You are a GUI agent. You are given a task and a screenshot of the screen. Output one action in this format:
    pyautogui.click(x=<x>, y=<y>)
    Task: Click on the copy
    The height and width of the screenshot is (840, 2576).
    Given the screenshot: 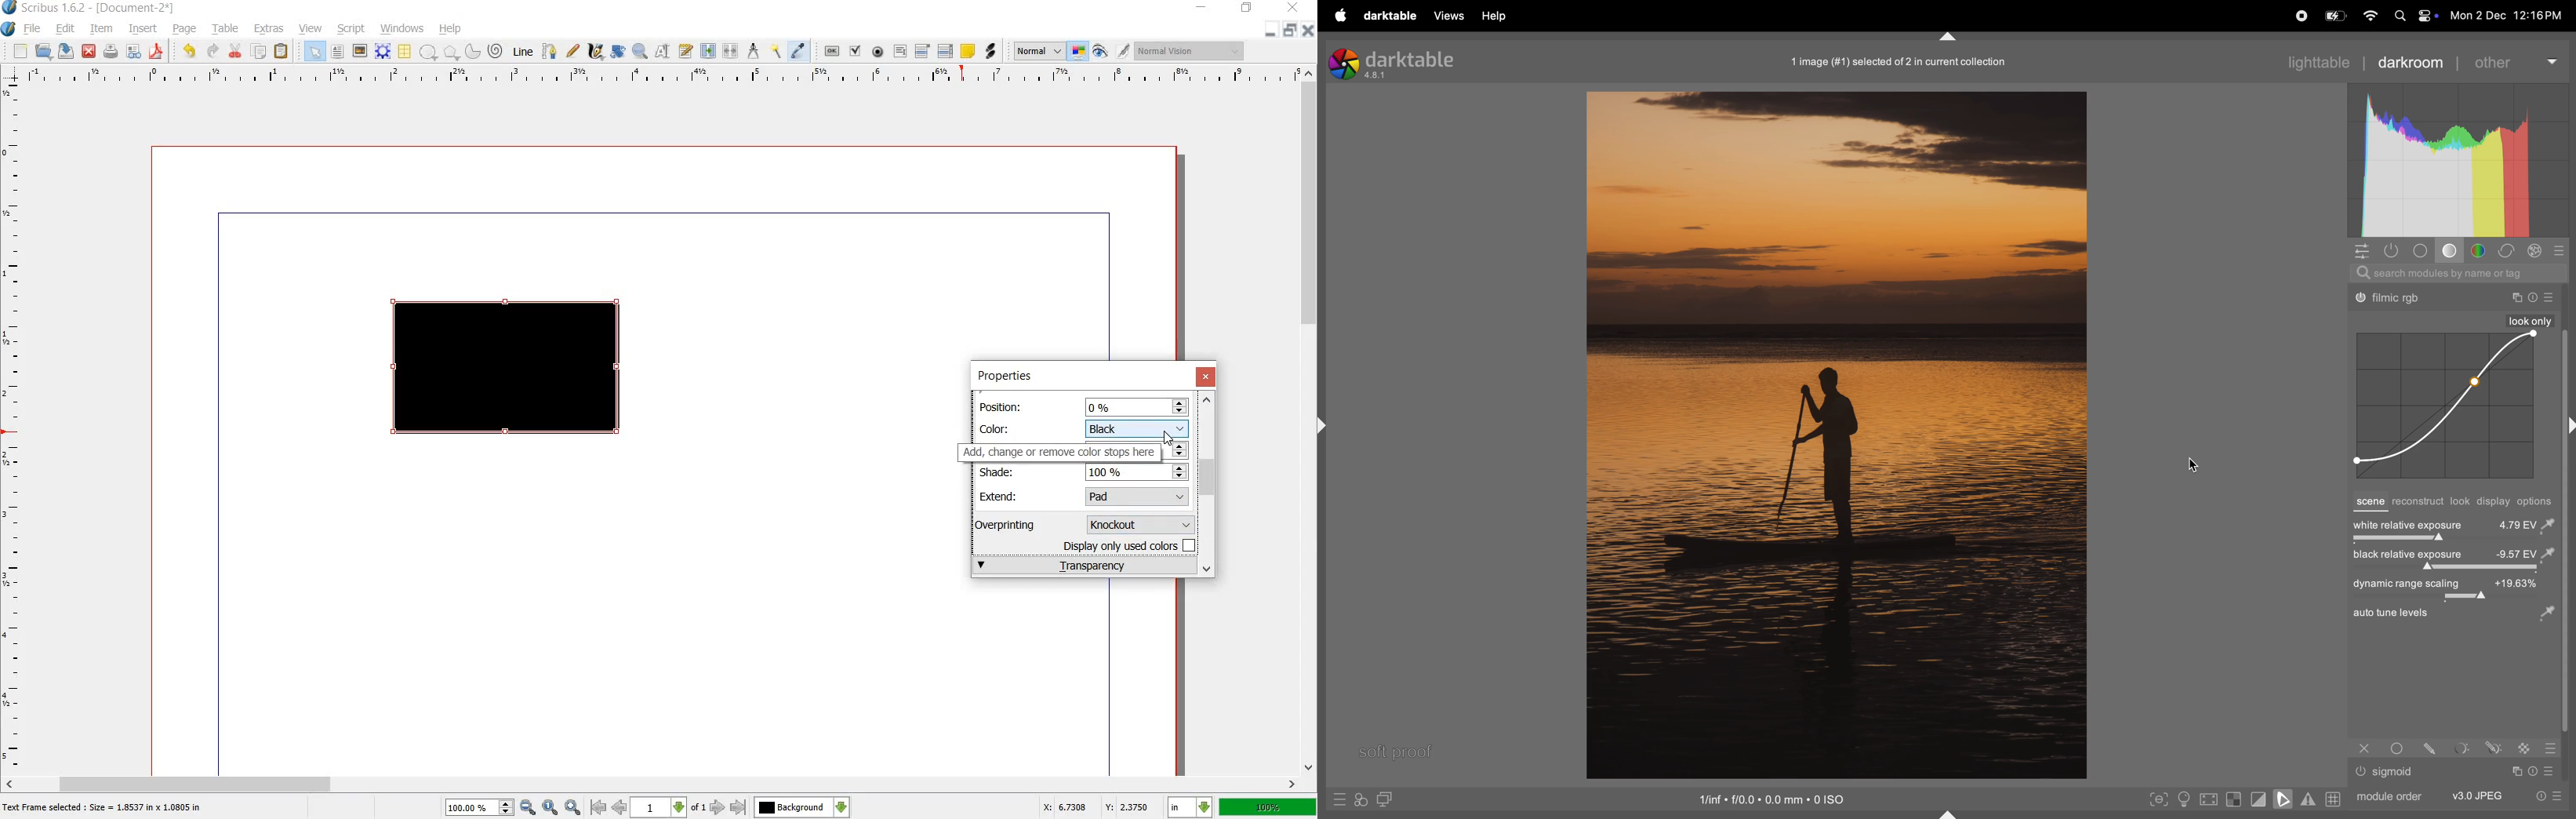 What is the action you would take?
    pyautogui.click(x=260, y=52)
    